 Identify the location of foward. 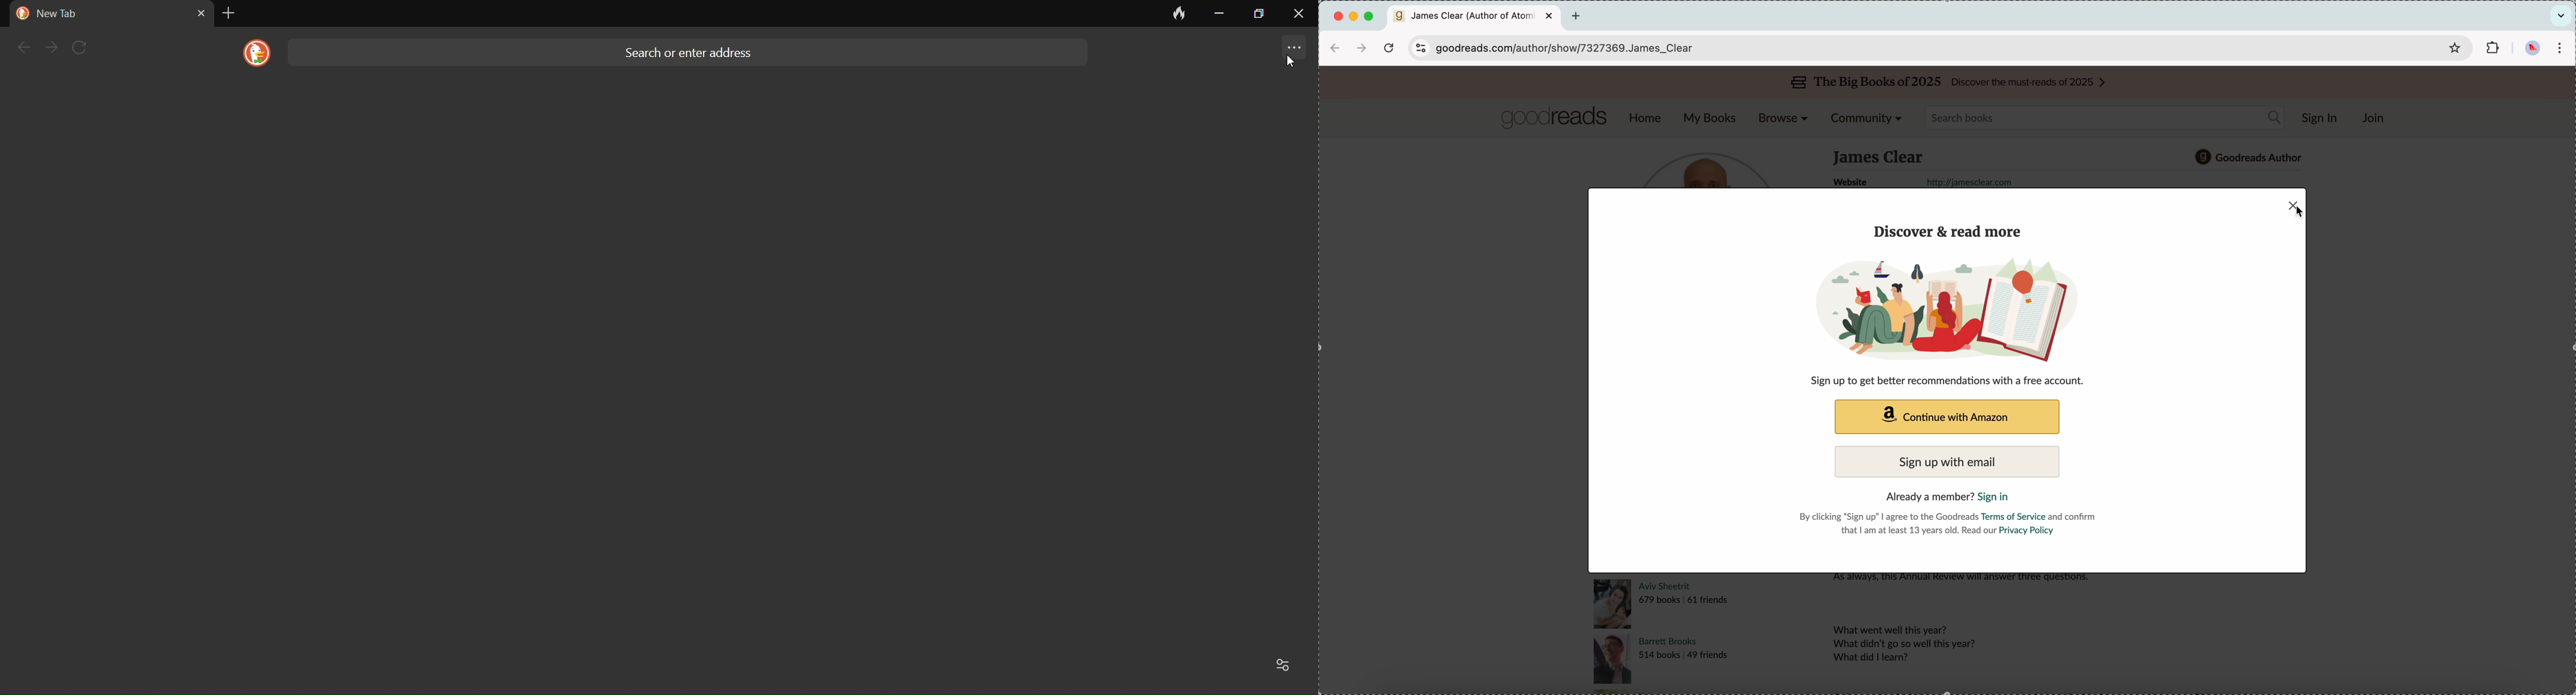
(1362, 49).